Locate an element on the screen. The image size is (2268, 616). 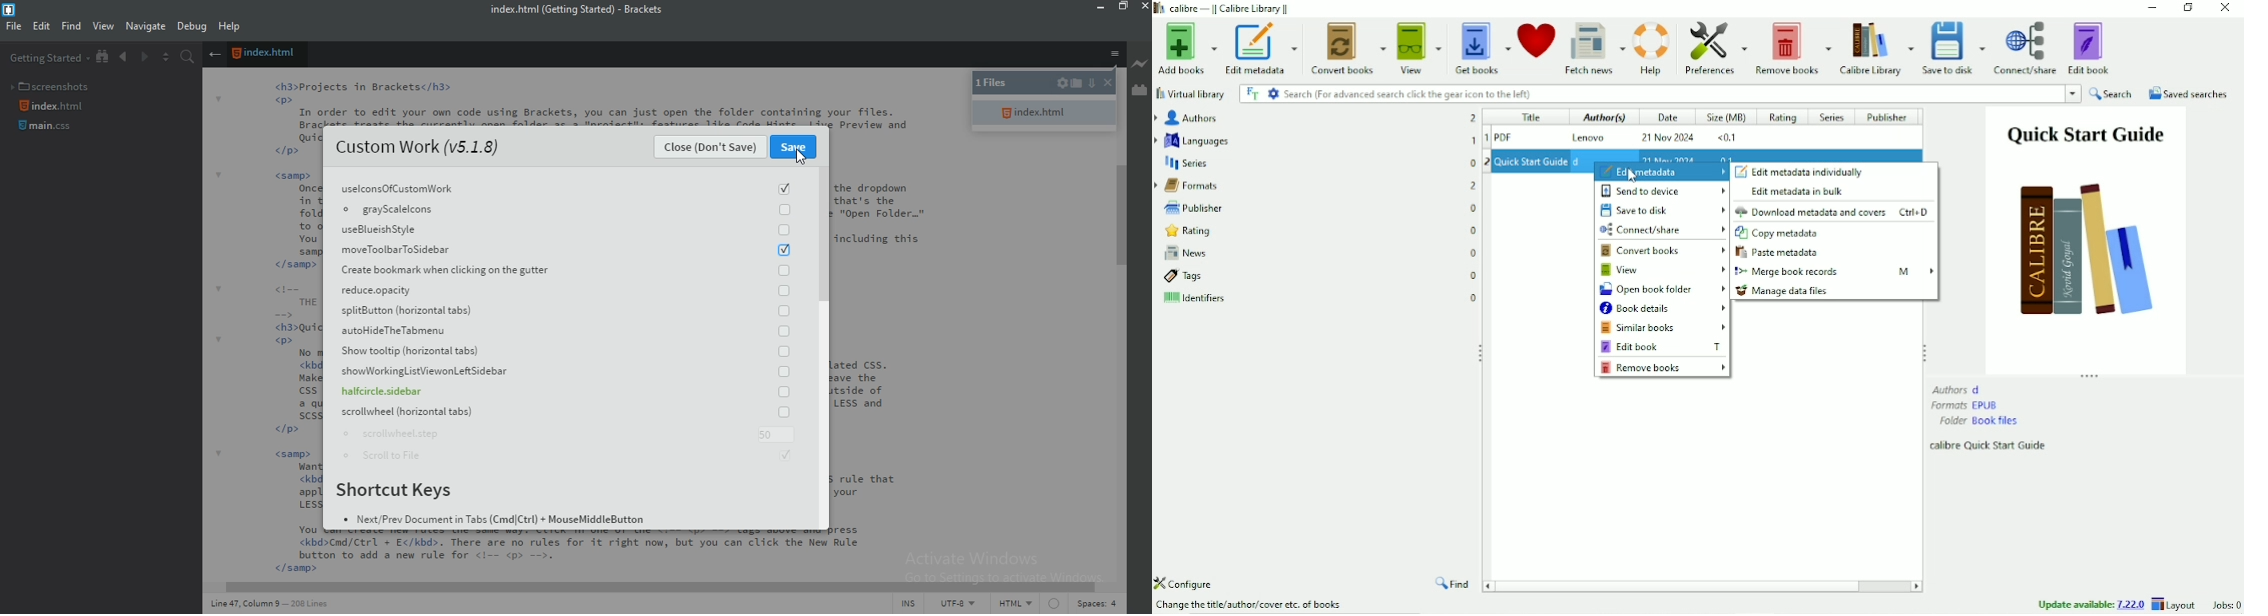
Search is located at coordinates (2112, 94).